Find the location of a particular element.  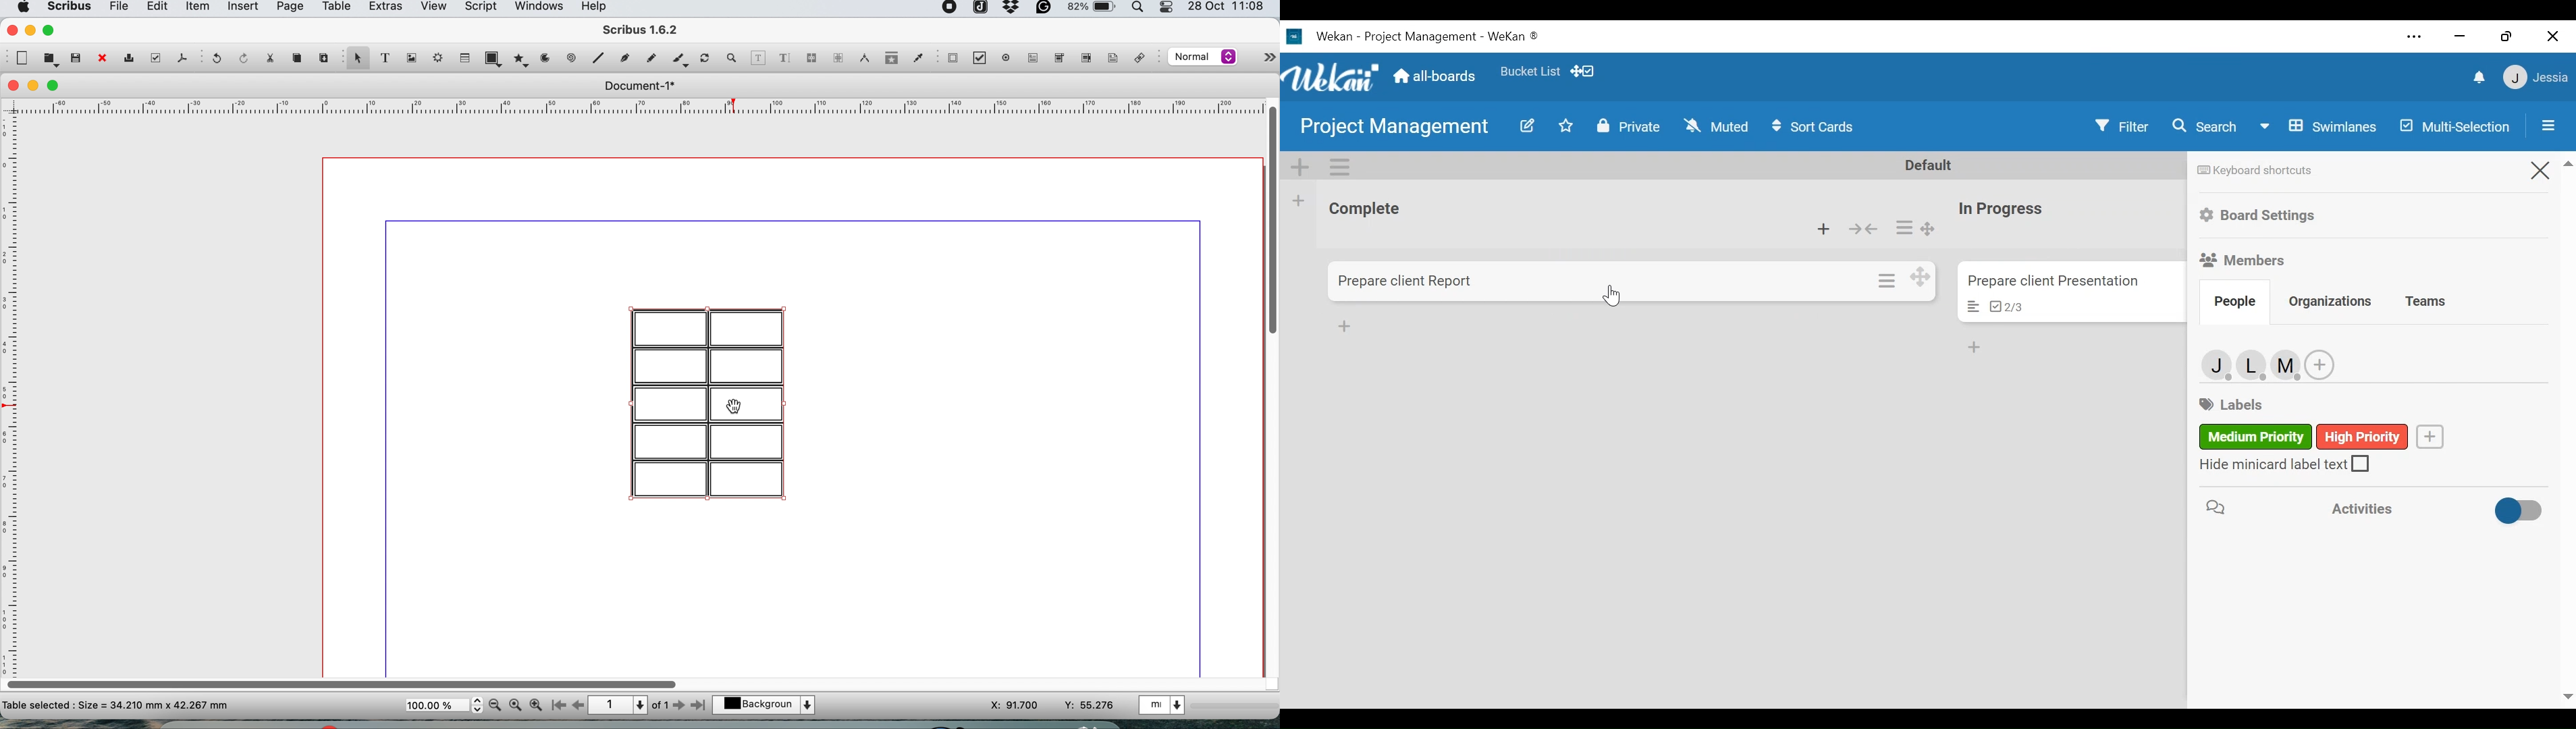

shape is located at coordinates (496, 58).